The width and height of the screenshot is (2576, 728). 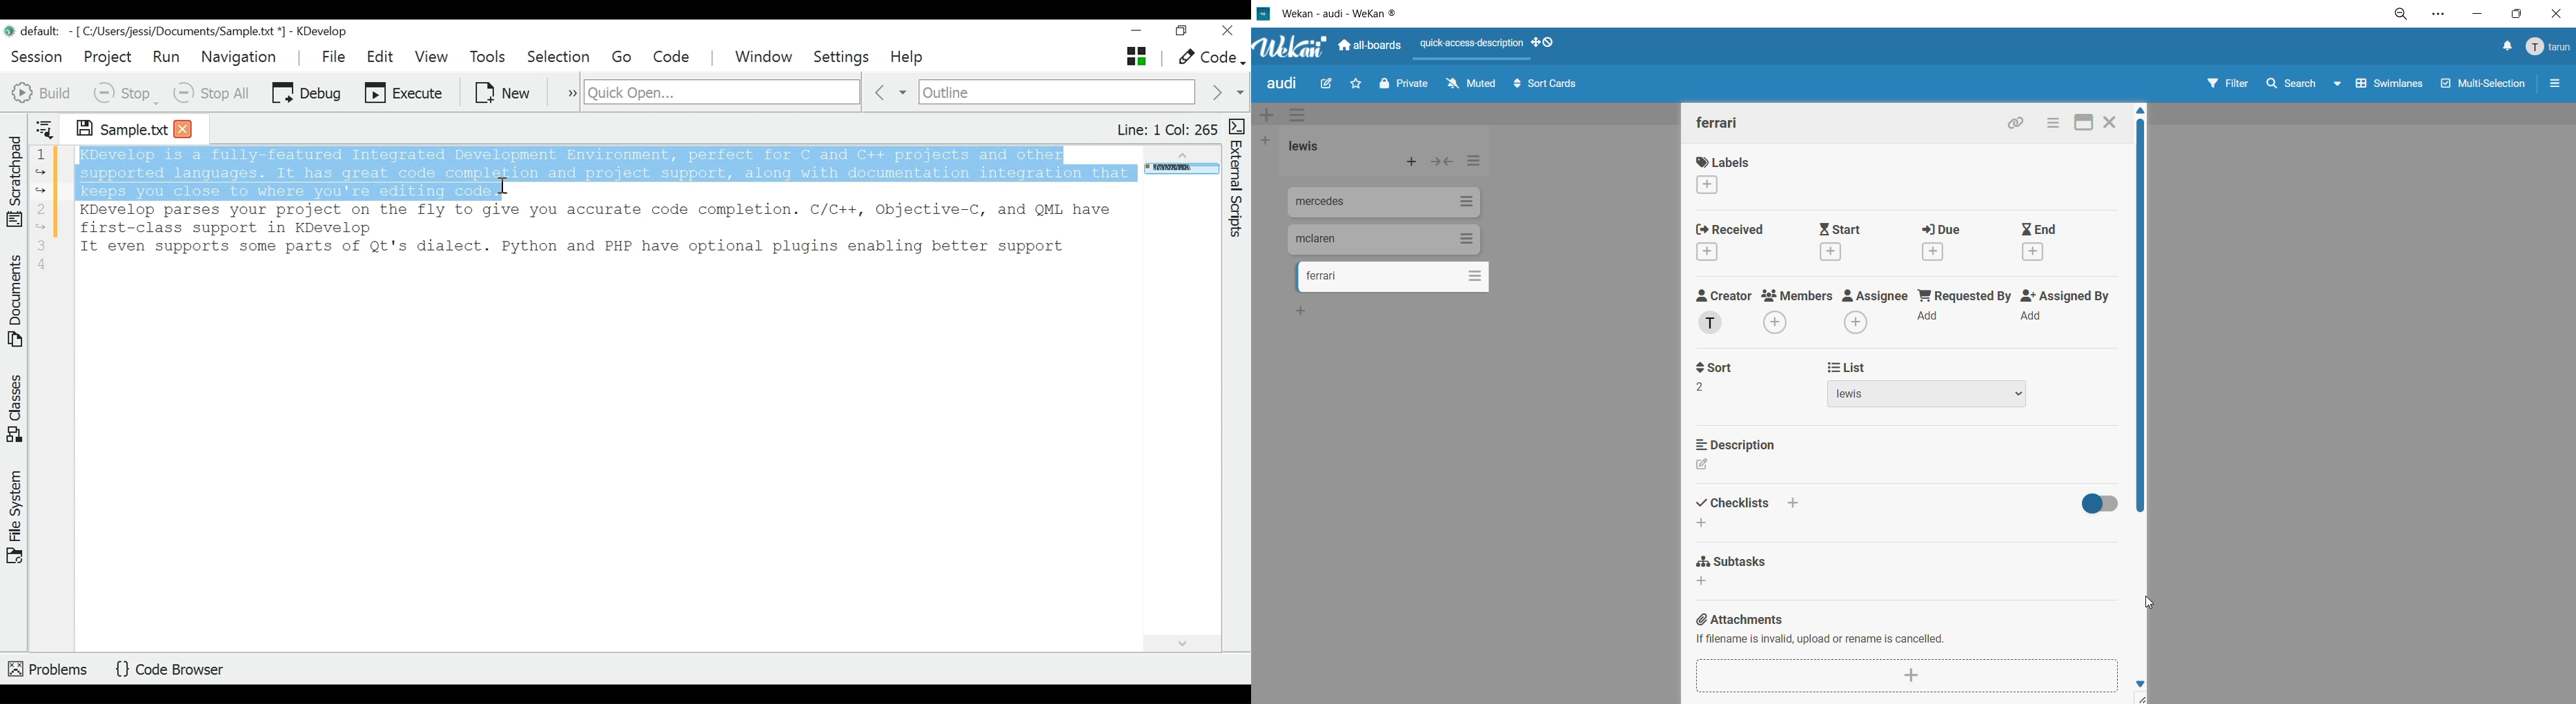 What do you see at coordinates (2019, 125) in the screenshot?
I see `copy link` at bounding box center [2019, 125].